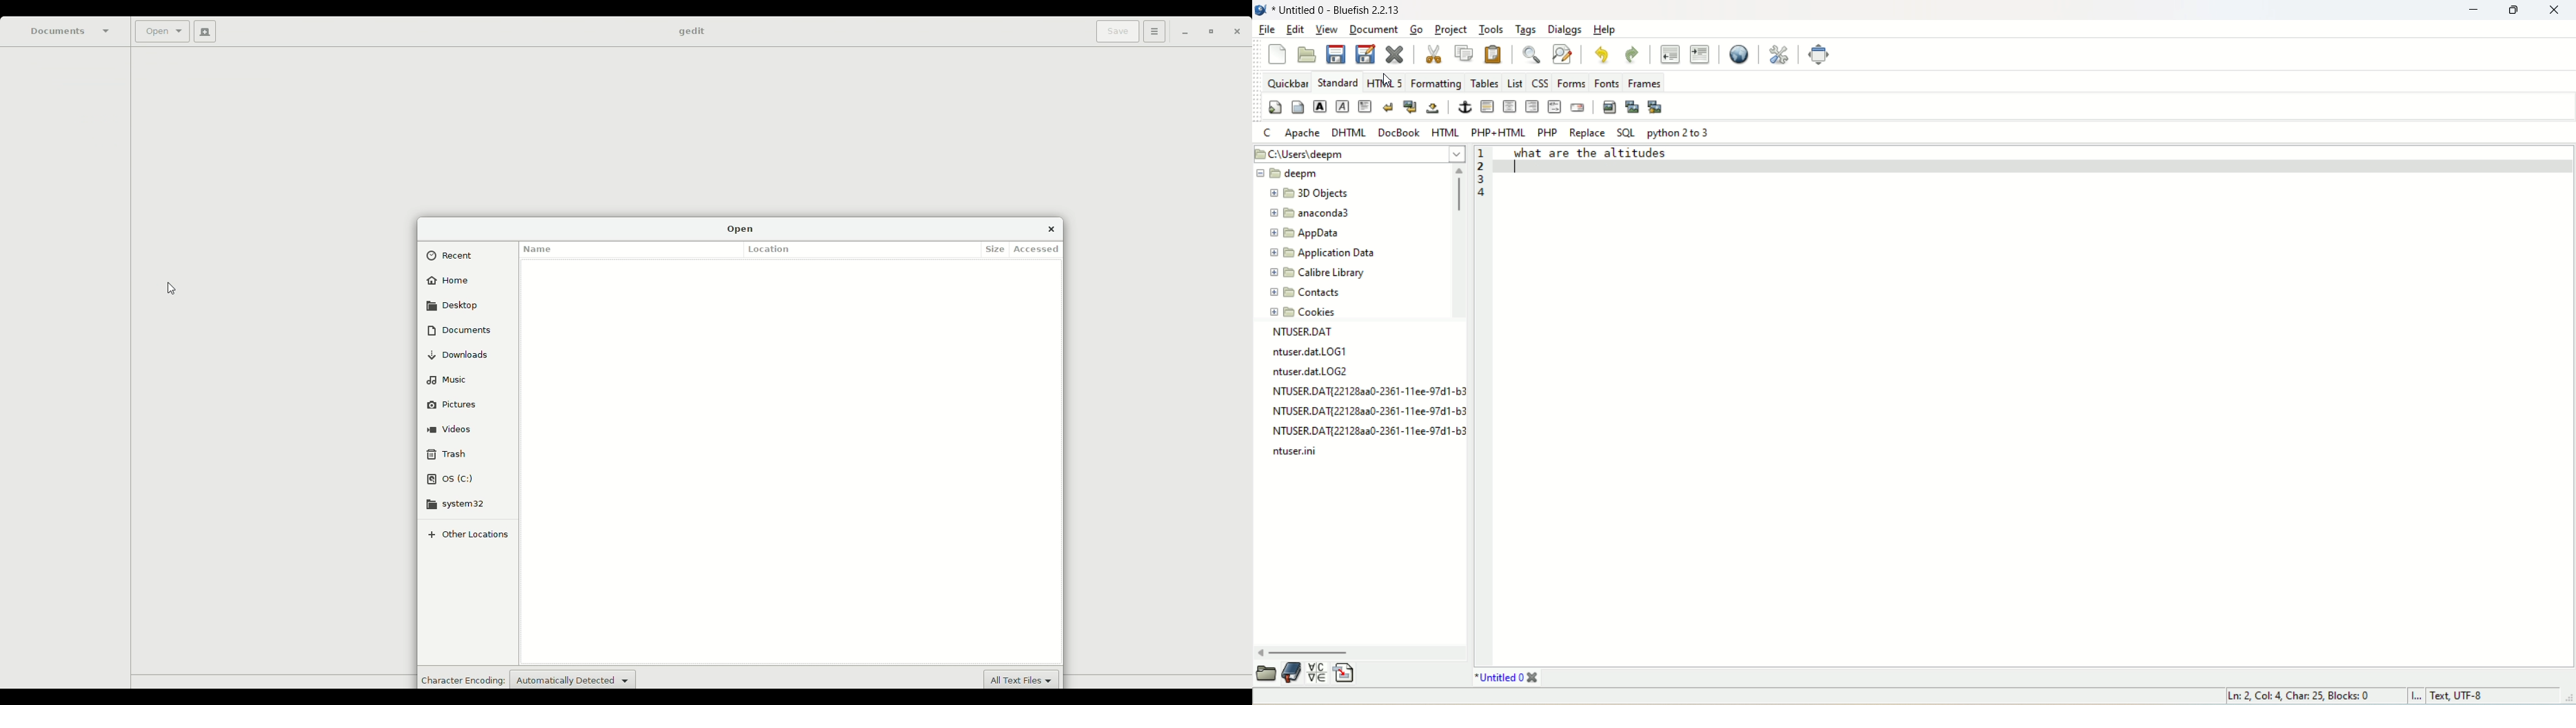 Image resolution: width=2576 pixels, height=728 pixels. Describe the element at coordinates (1324, 255) in the screenshot. I see `application` at that location.